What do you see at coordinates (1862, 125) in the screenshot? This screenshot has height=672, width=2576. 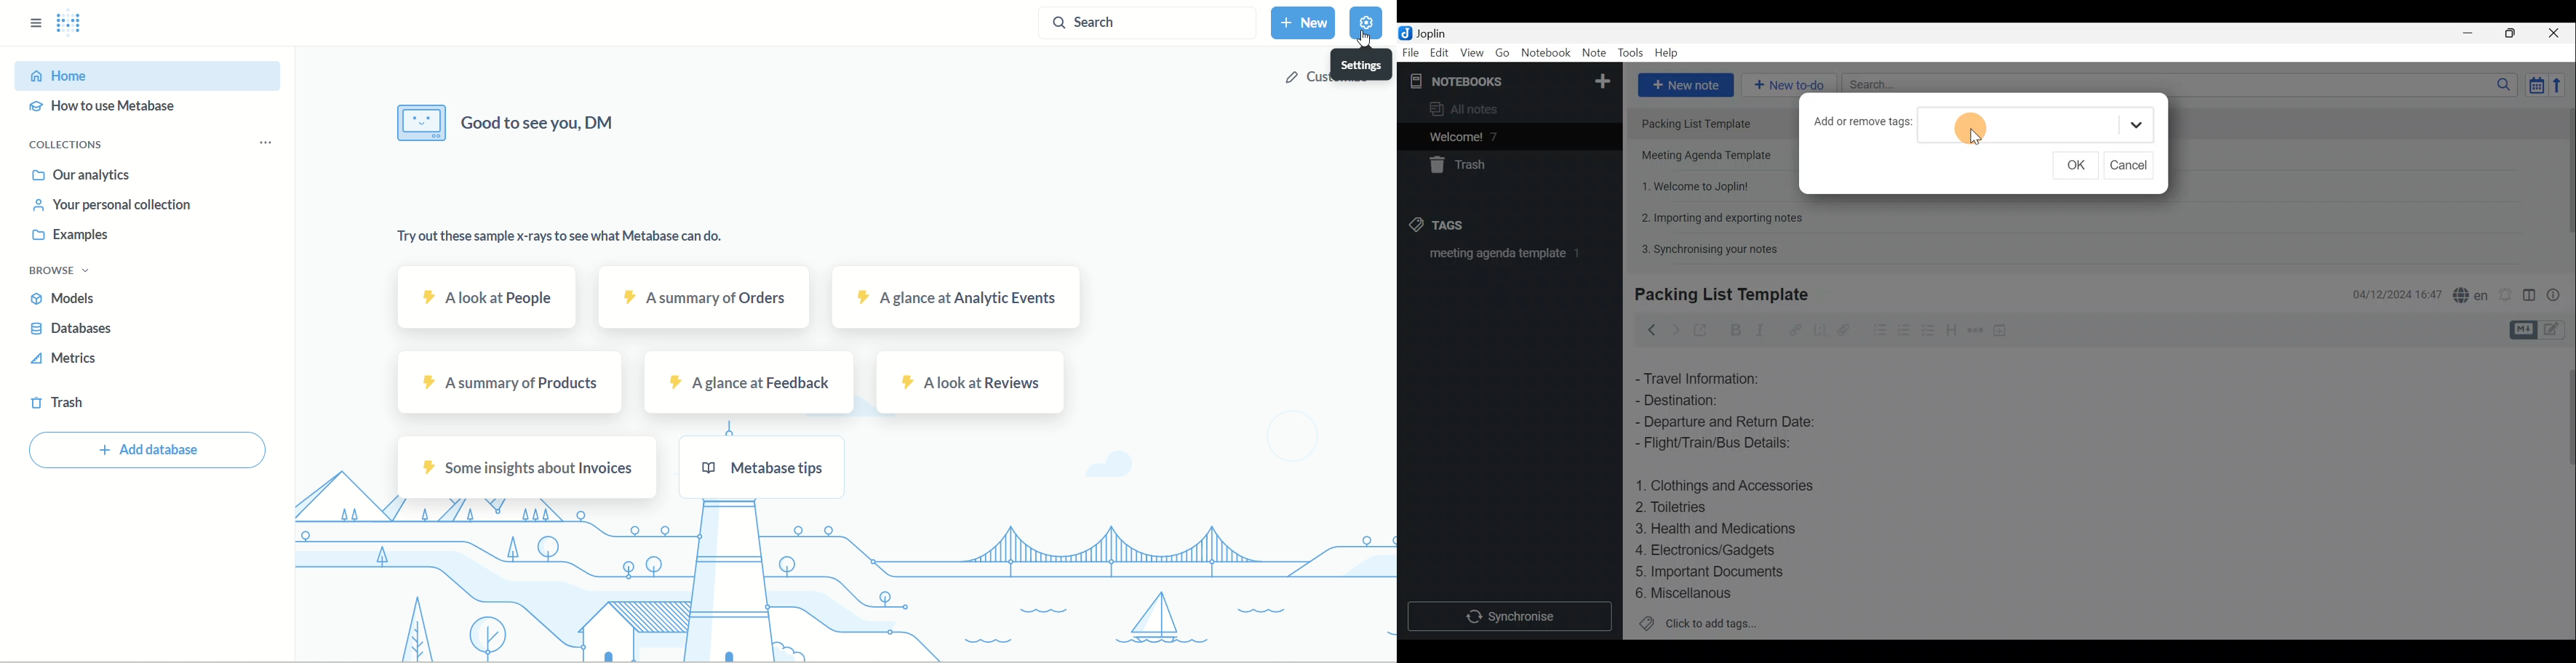 I see `Add or remove tags` at bounding box center [1862, 125].